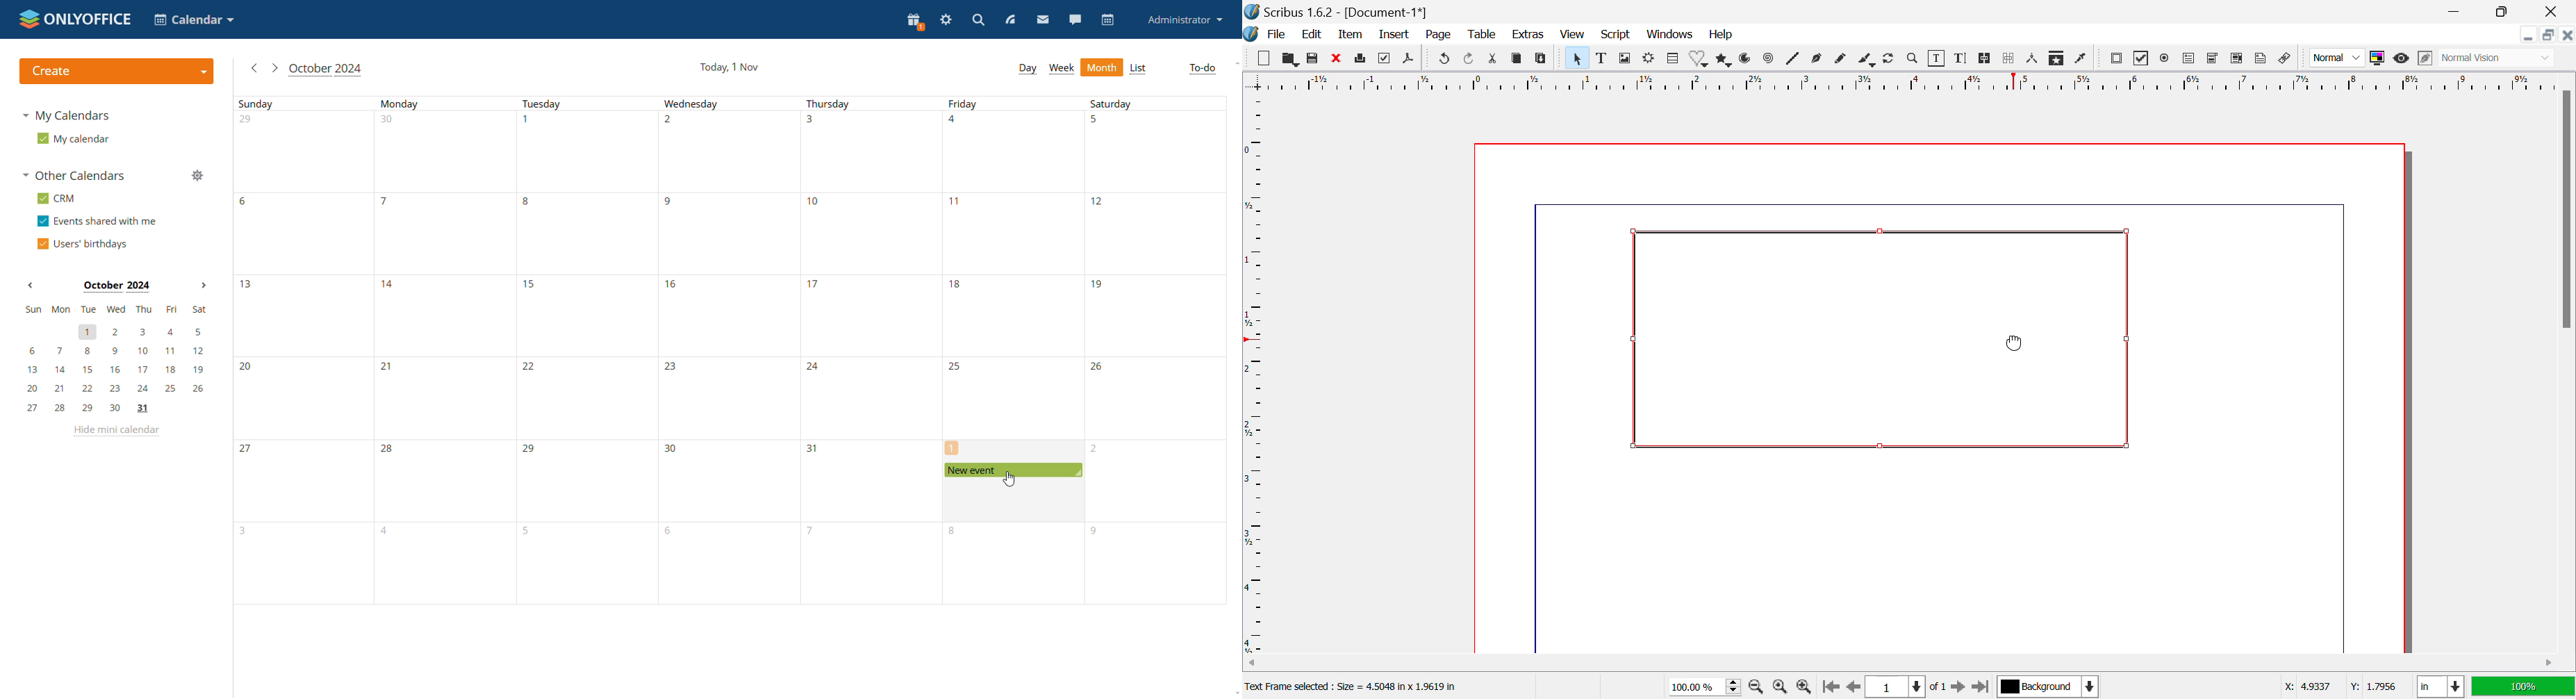  What do you see at coordinates (1357, 686) in the screenshot?
I see `Text Frame selected : Size = 4.5048 in x 1.9619 in` at bounding box center [1357, 686].